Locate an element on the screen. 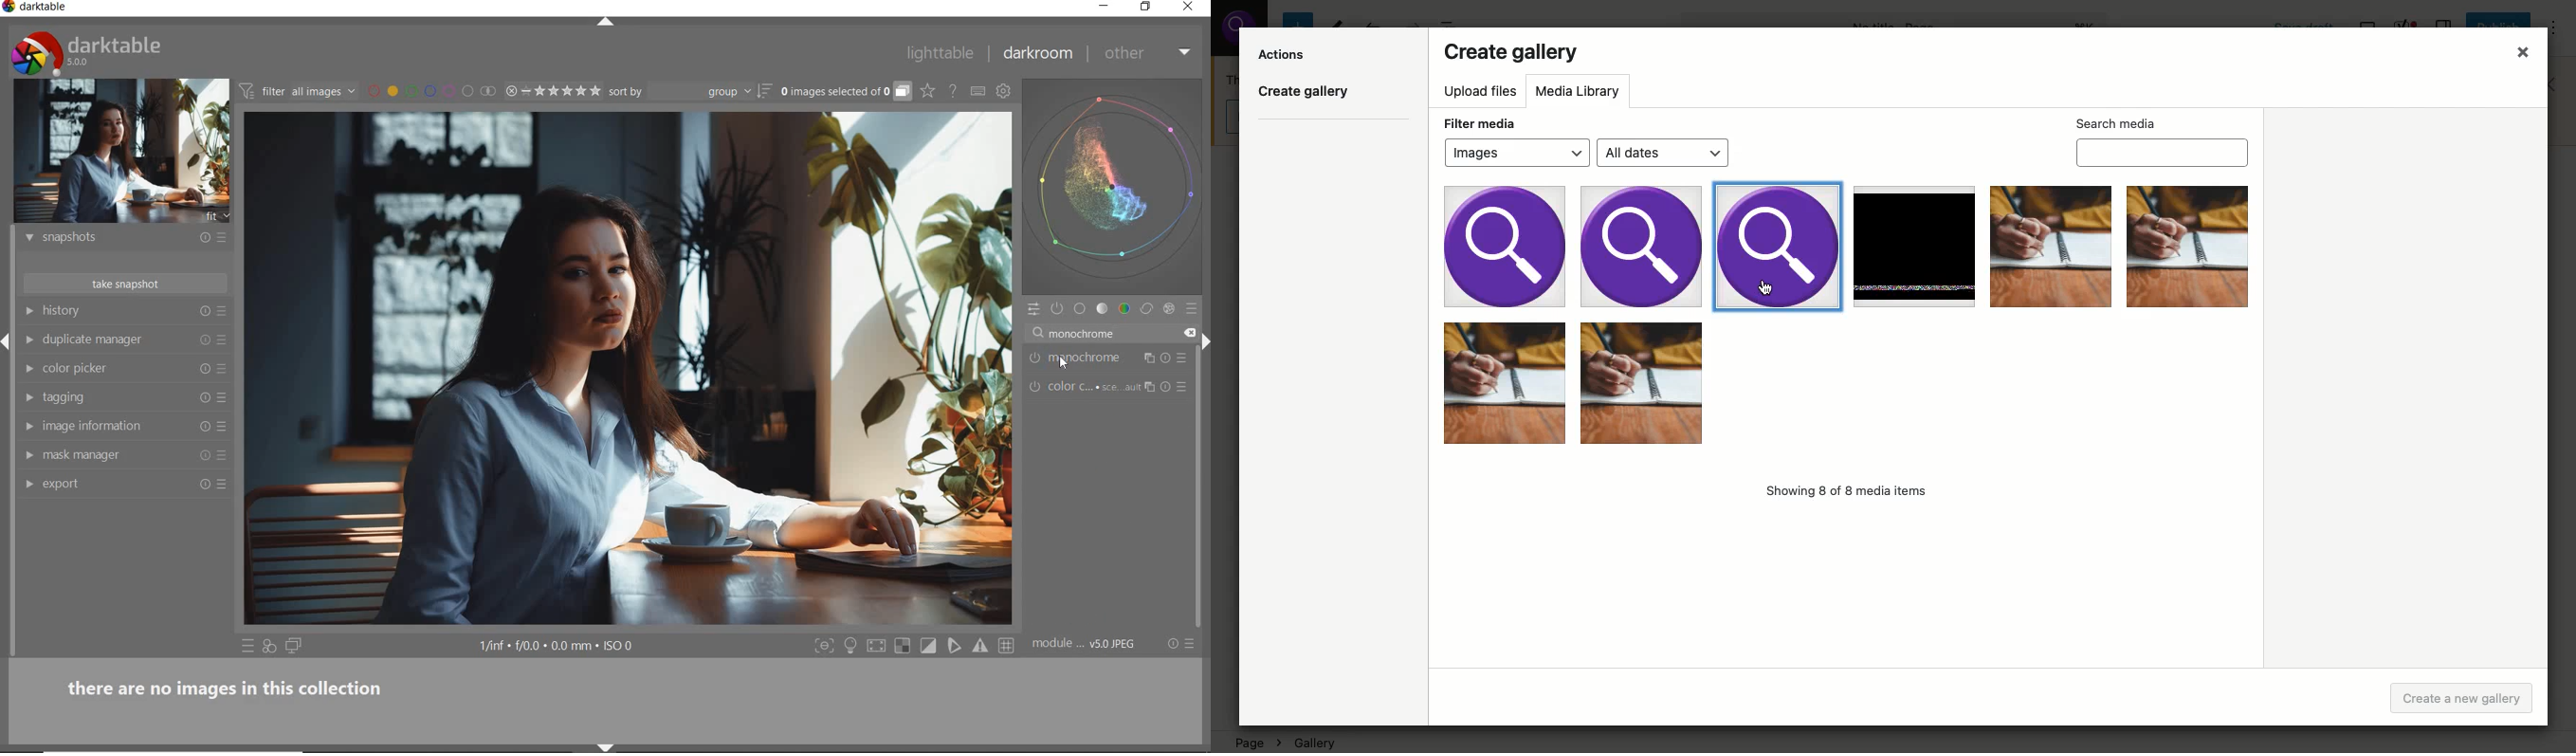  color is located at coordinates (1124, 309).